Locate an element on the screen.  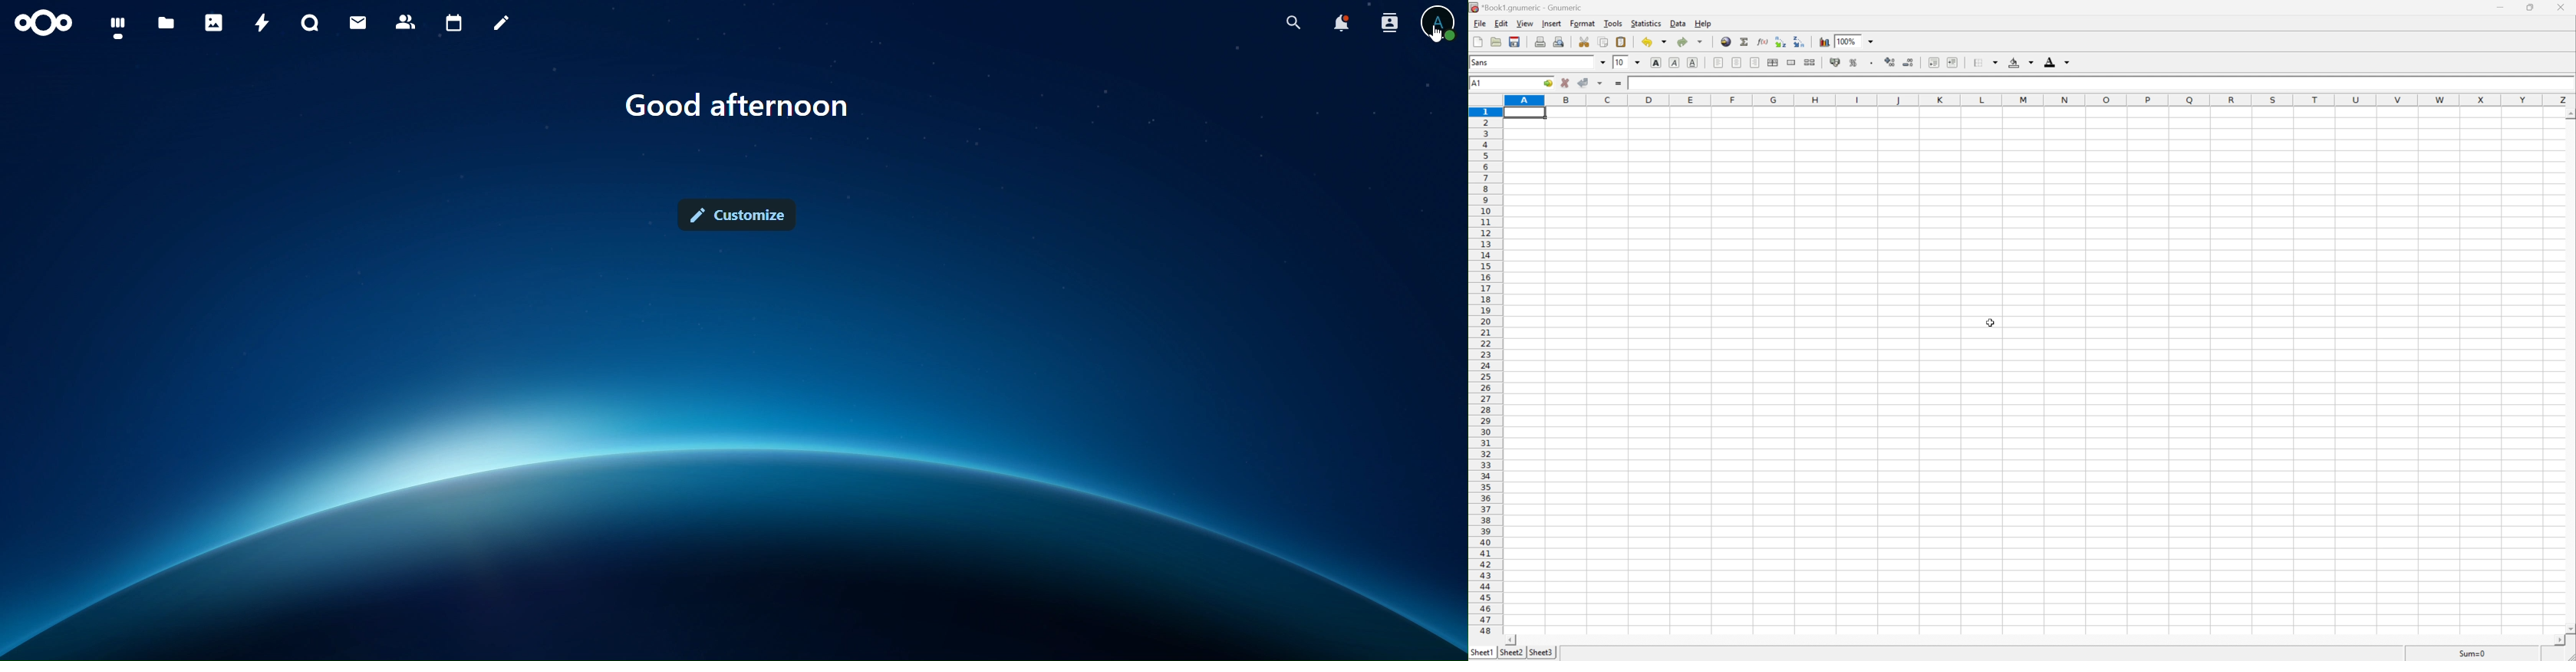
search is located at coordinates (1293, 23).